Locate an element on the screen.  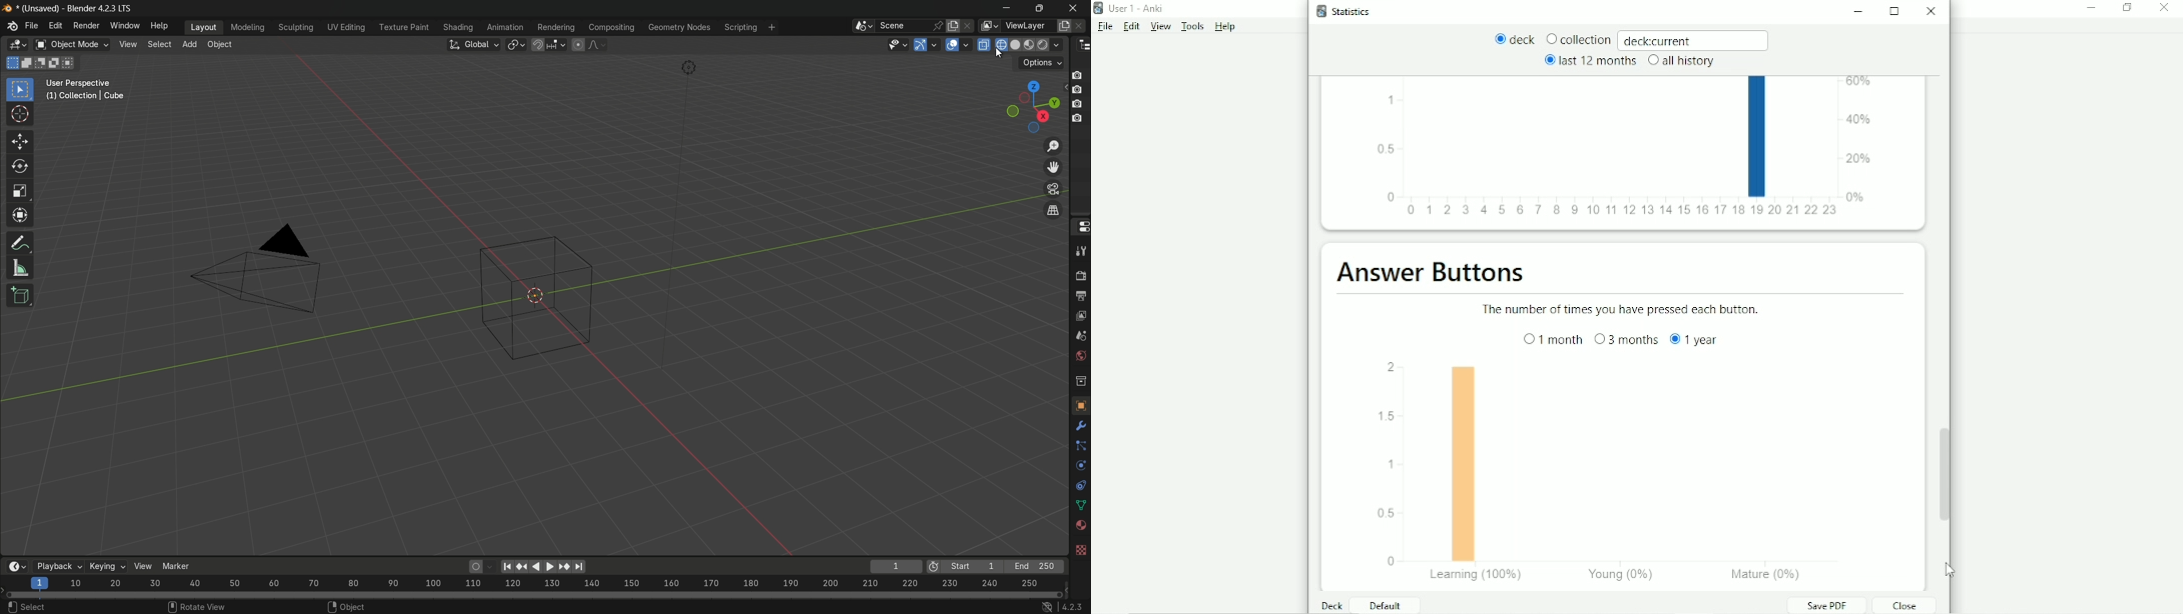
last 12 months is located at coordinates (1589, 60).